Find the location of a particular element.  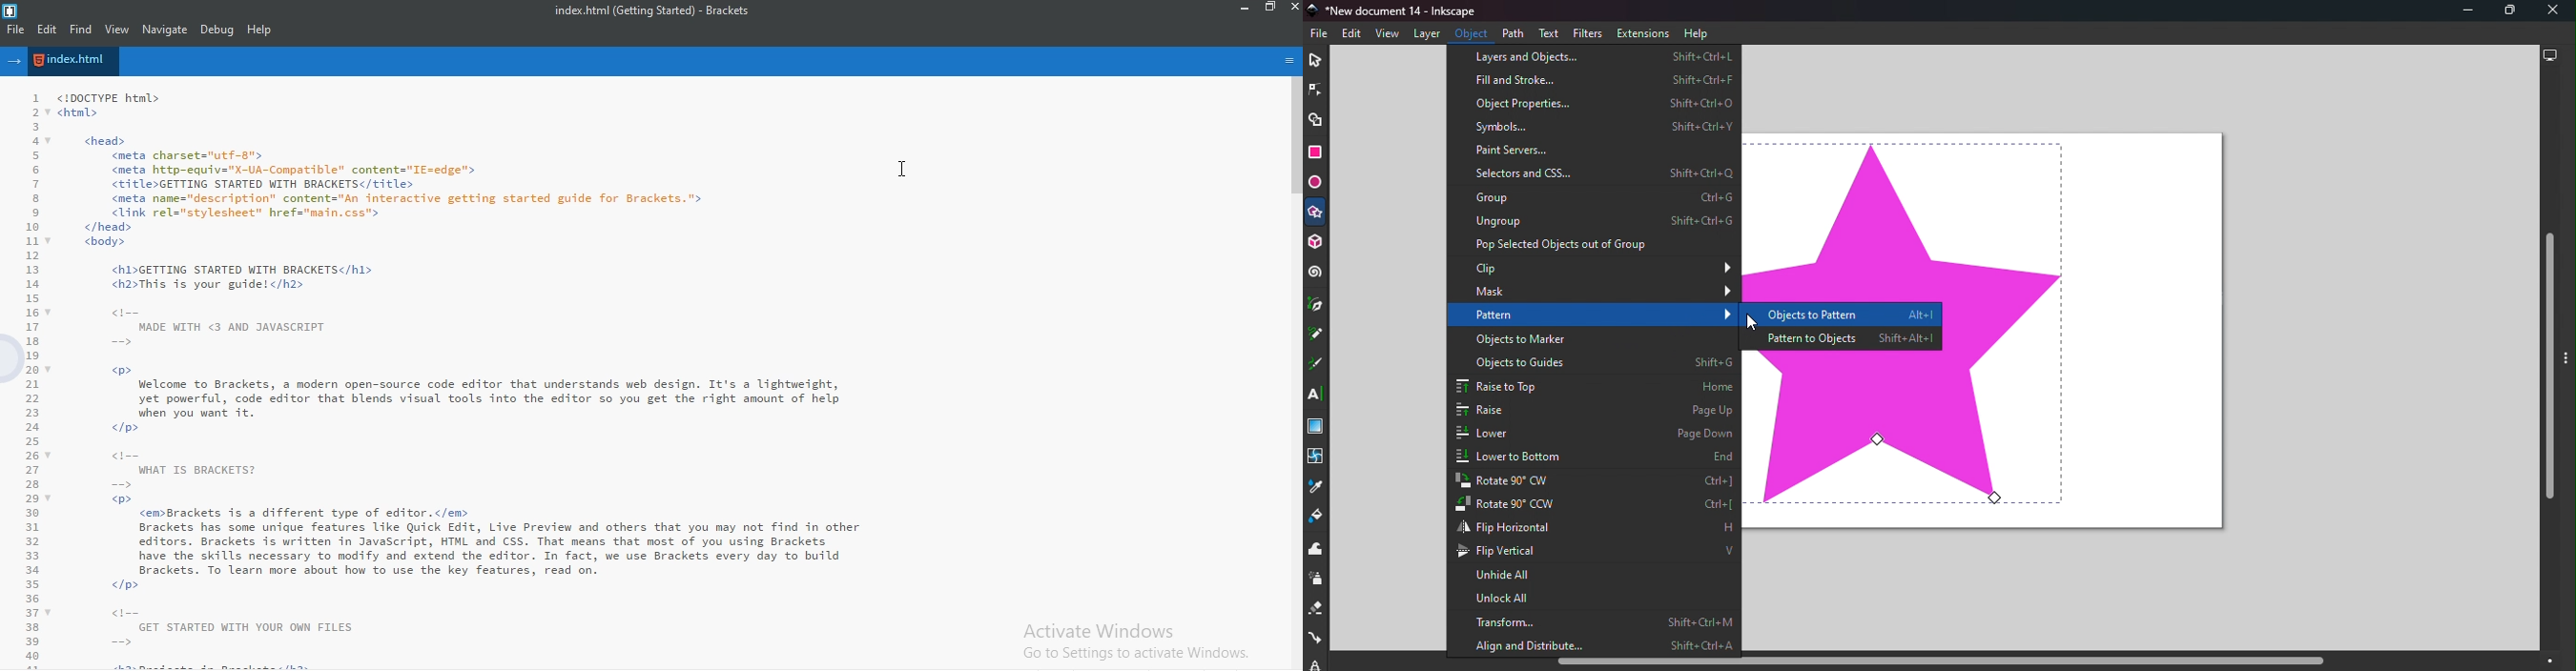

Pen tool is located at coordinates (1317, 305).